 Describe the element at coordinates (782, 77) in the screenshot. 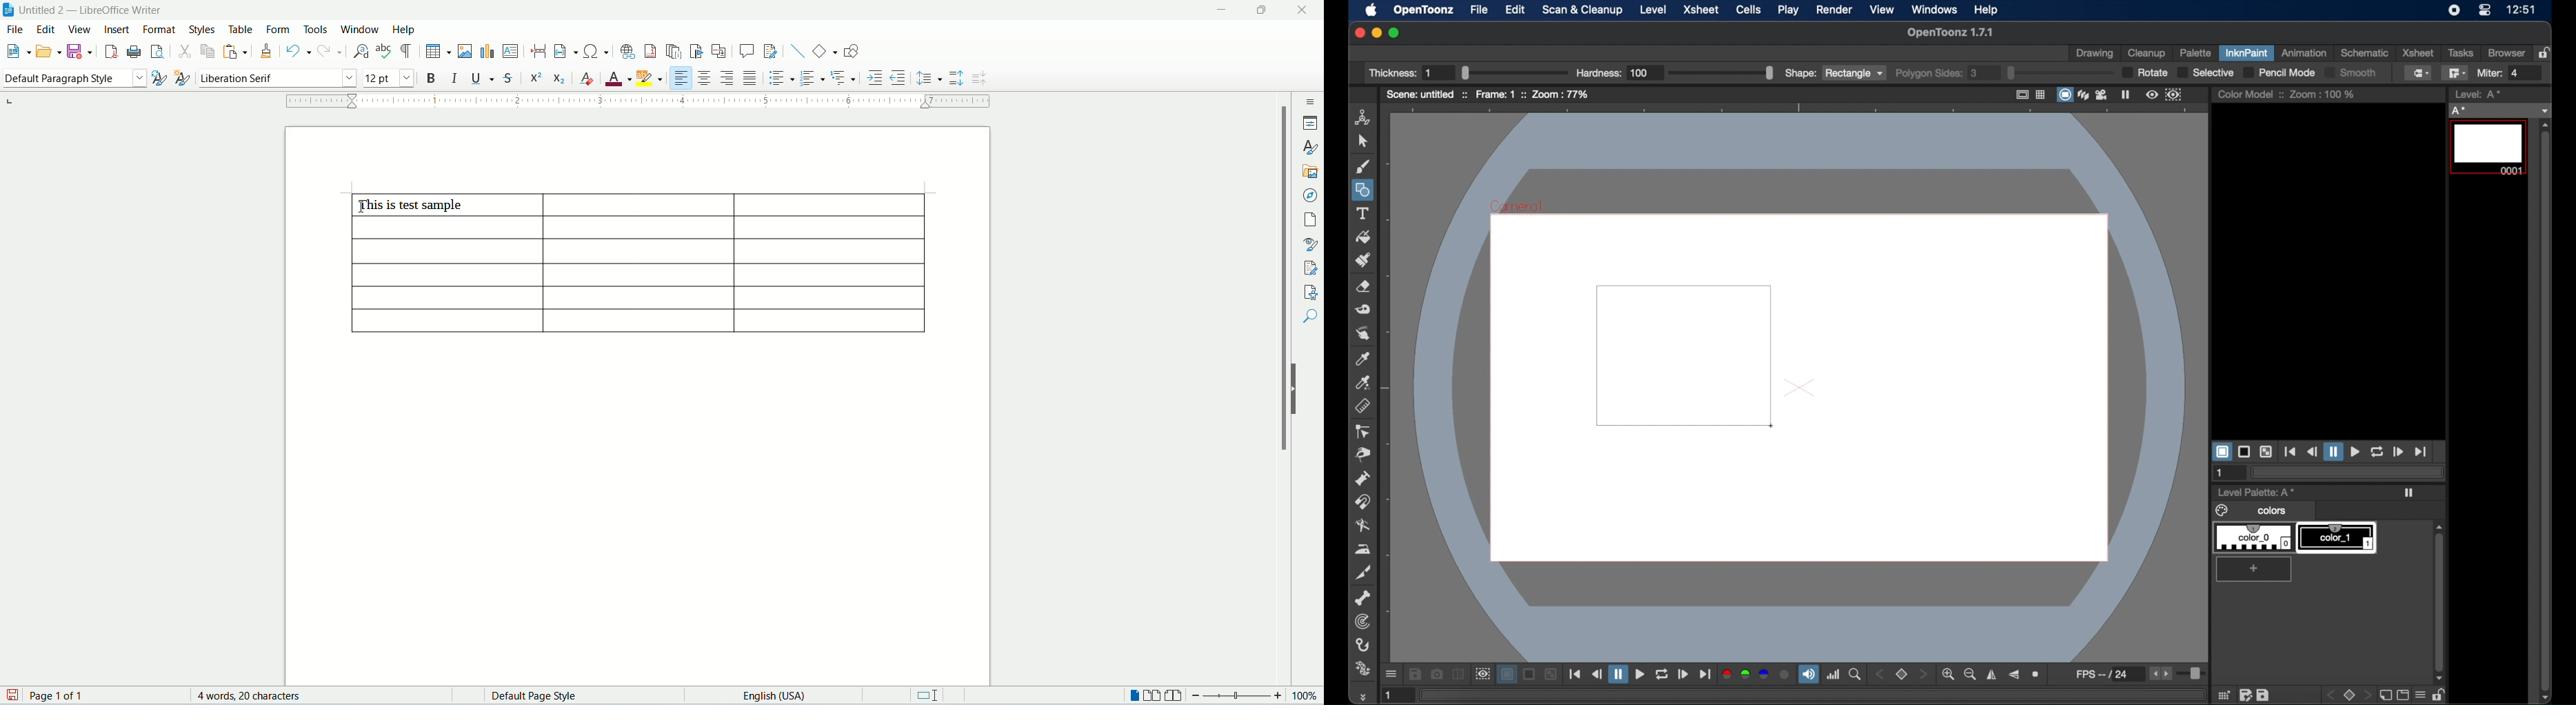

I see `unordered list` at that location.